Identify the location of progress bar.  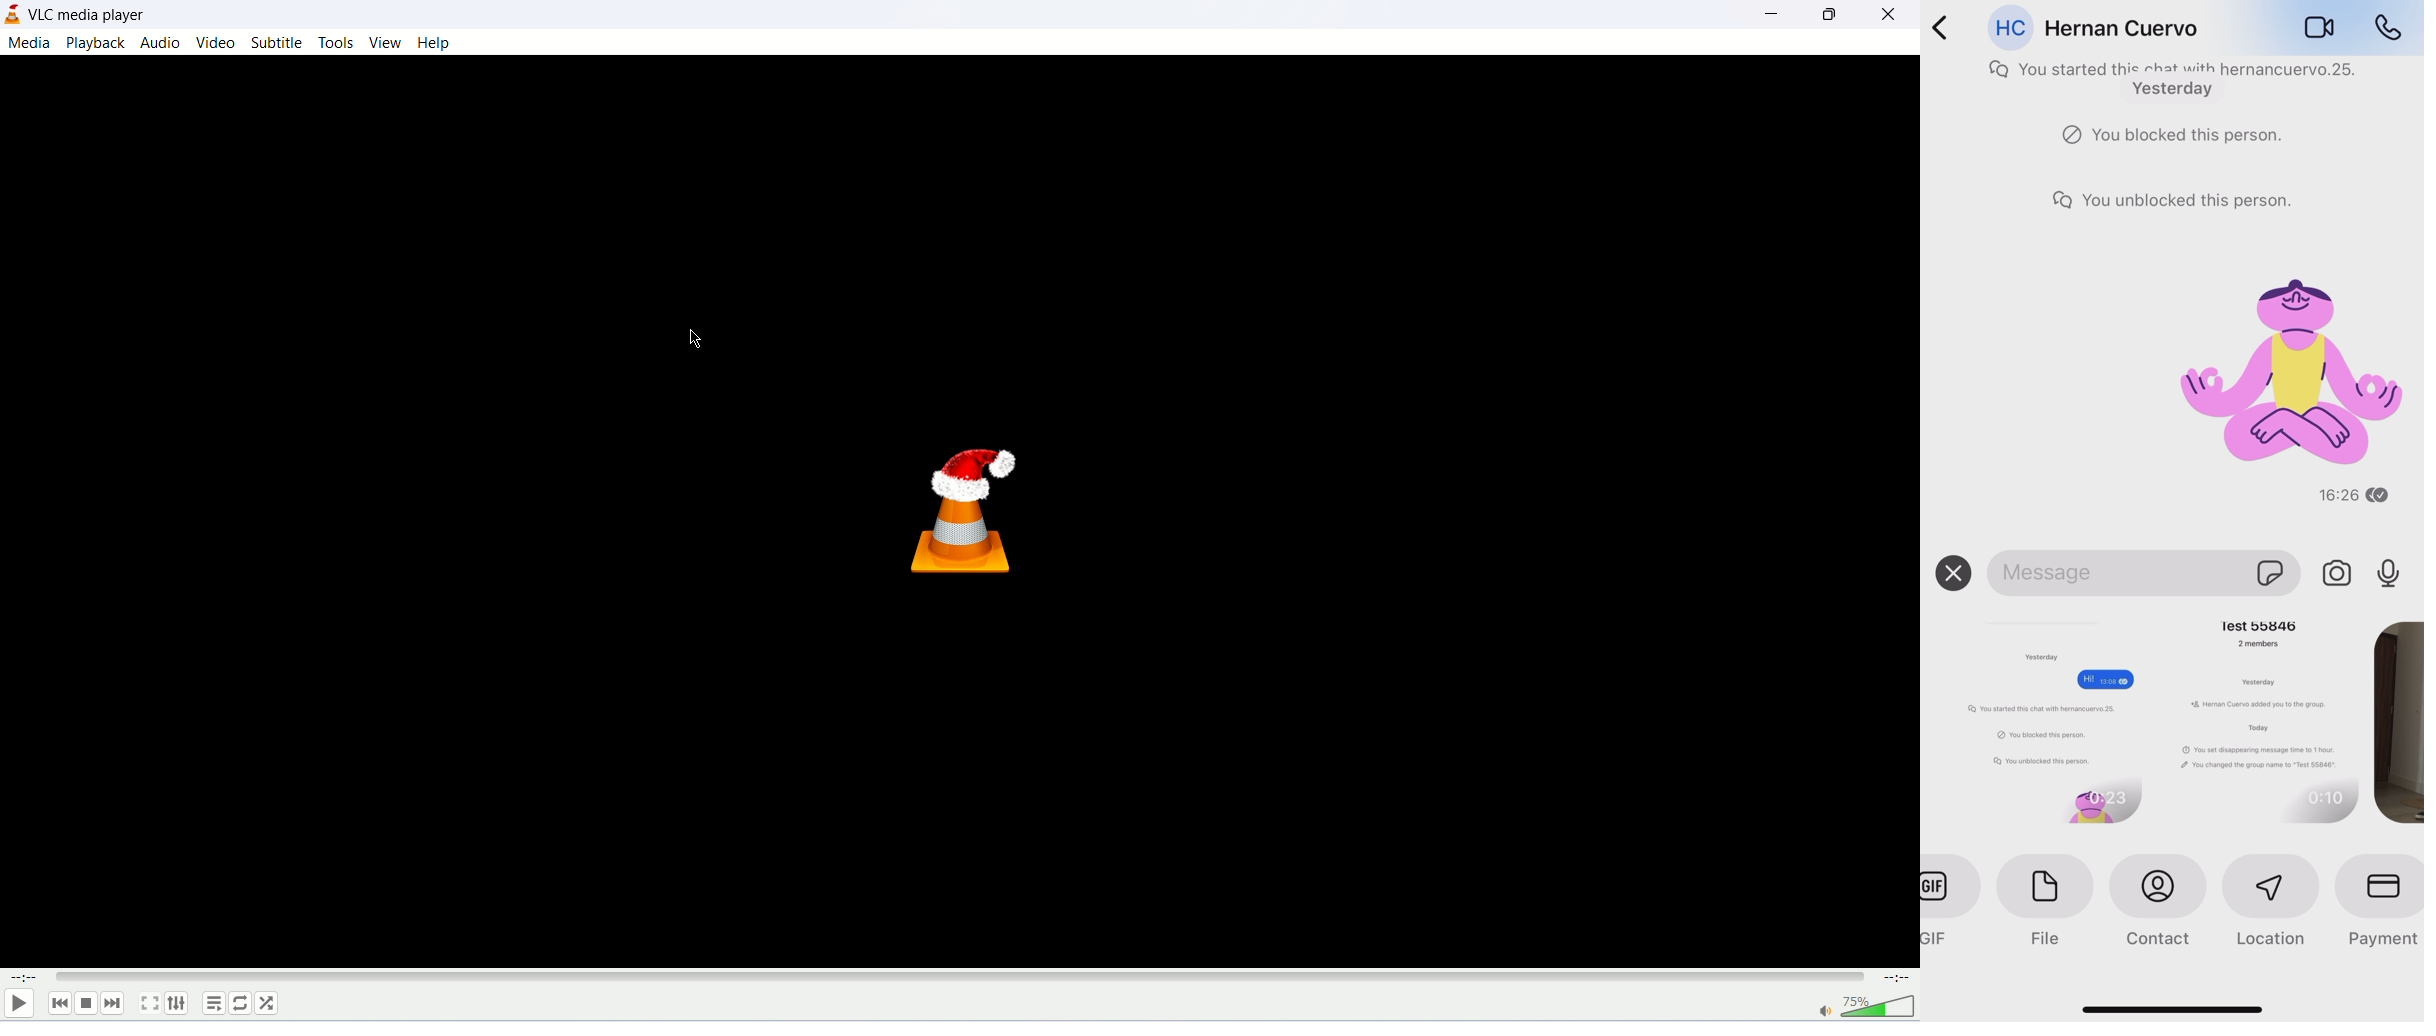
(963, 979).